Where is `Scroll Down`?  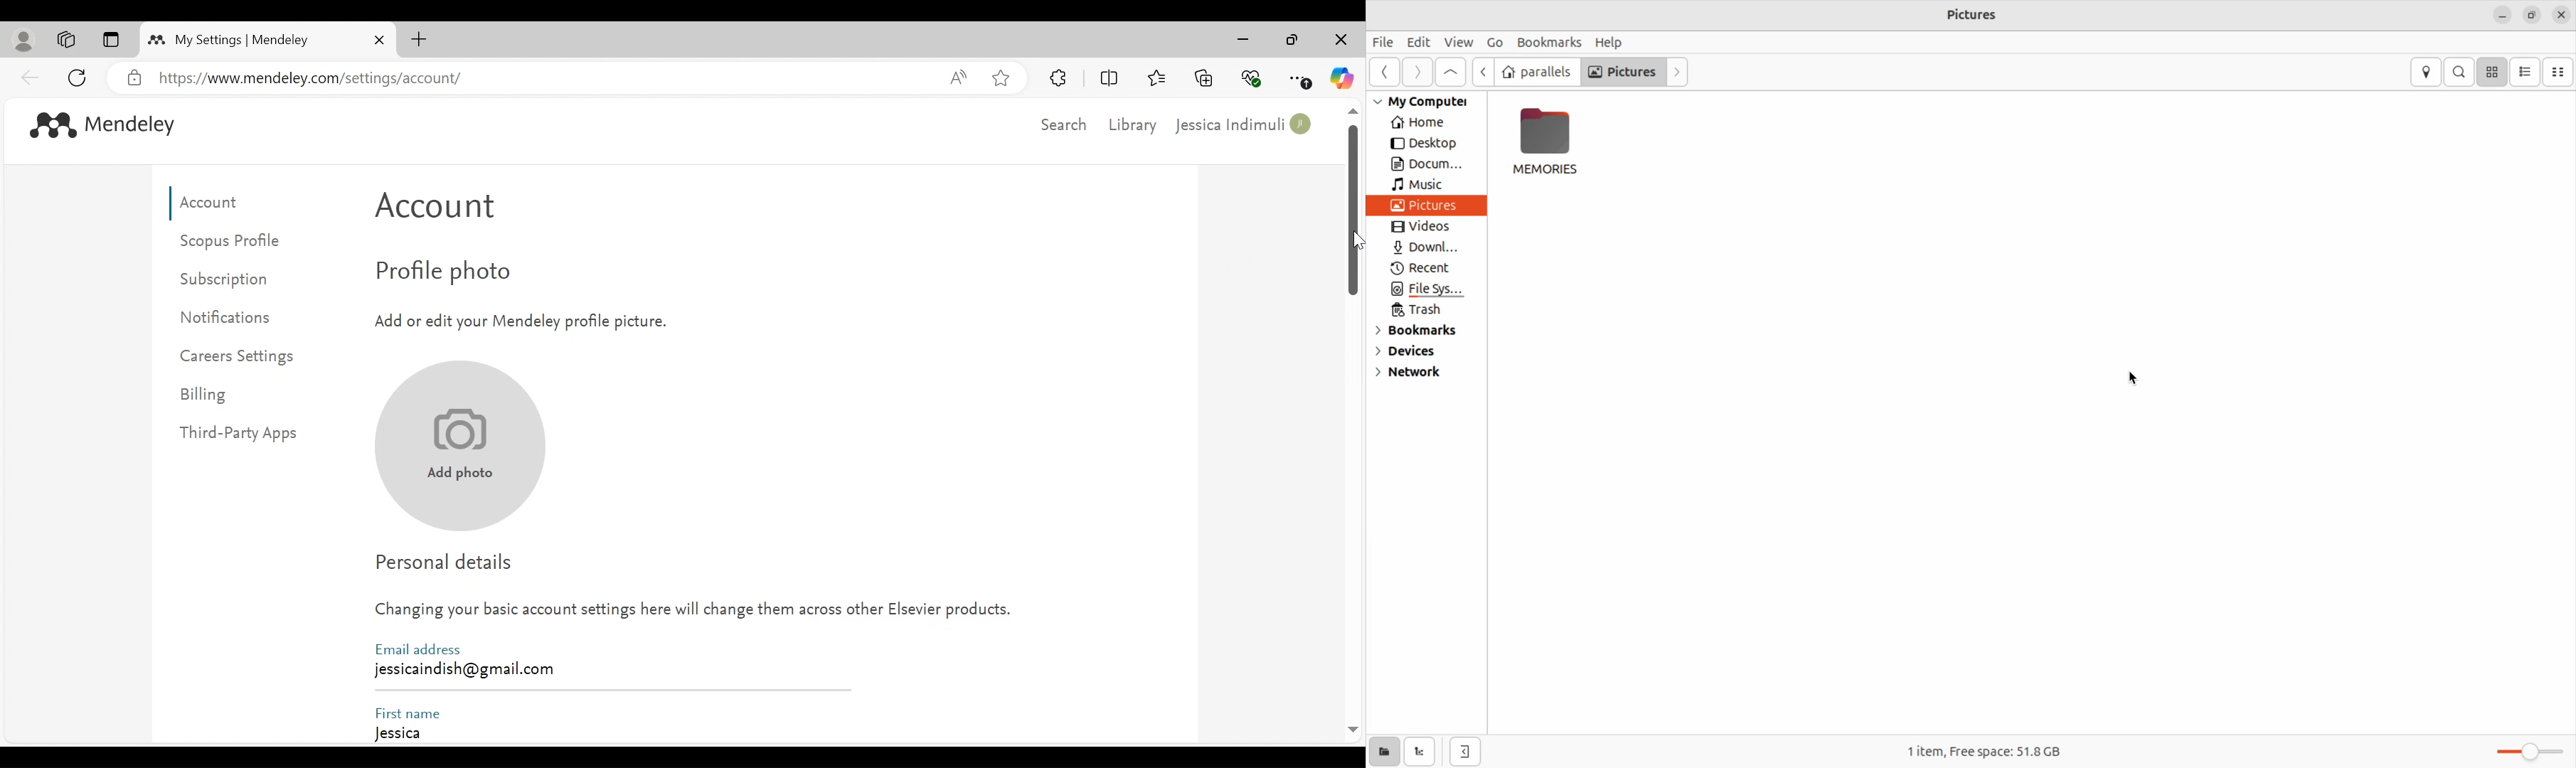
Scroll Down is located at coordinates (1352, 730).